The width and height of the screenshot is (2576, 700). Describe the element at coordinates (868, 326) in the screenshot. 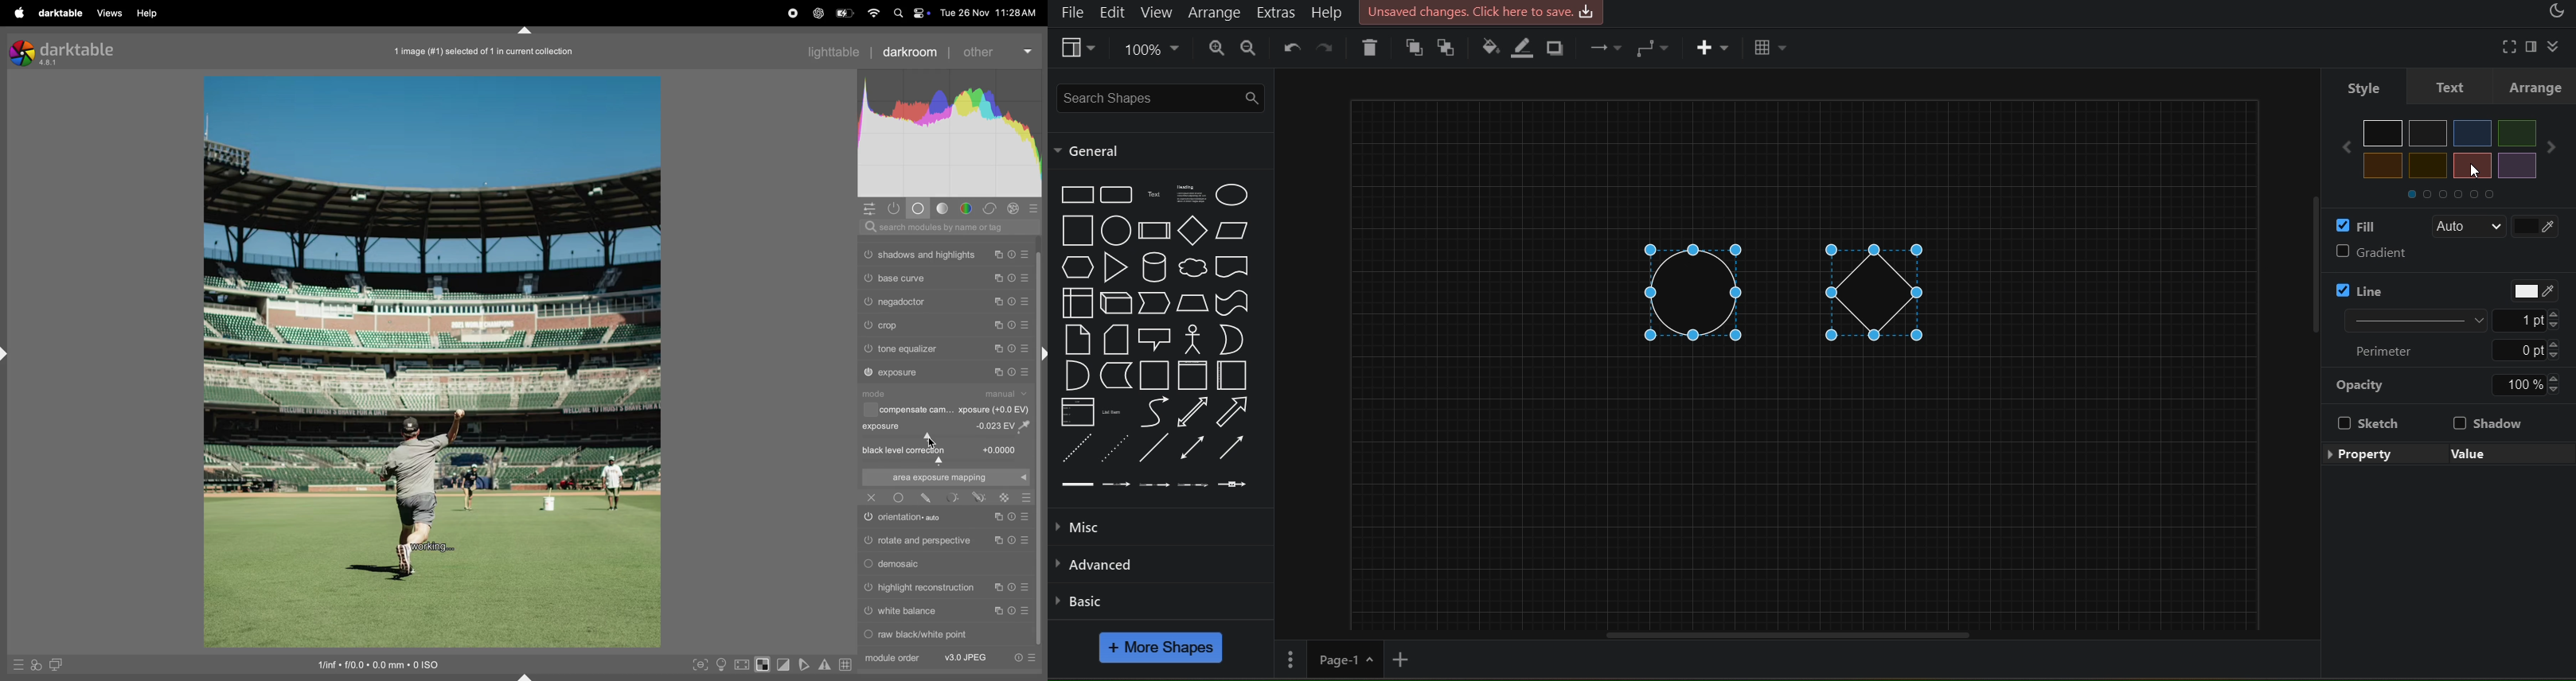

I see `Switch on or off` at that location.